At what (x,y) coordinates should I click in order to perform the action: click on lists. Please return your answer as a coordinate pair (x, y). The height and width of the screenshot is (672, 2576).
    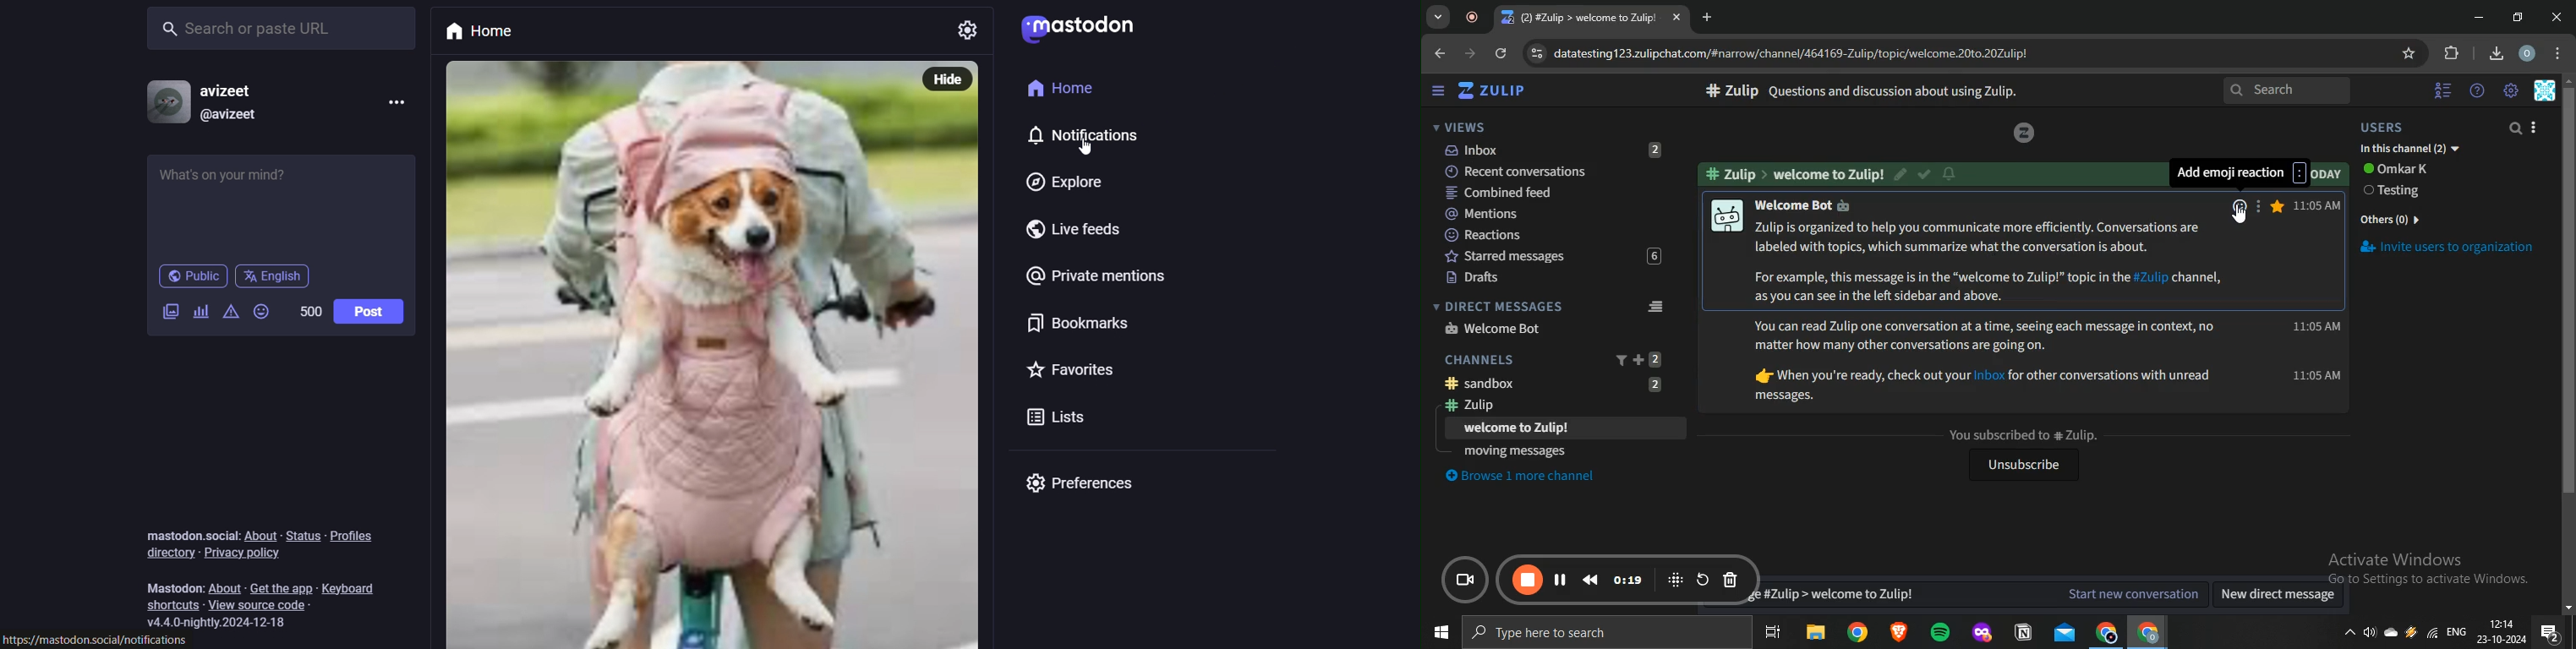
    Looking at the image, I should click on (1052, 421).